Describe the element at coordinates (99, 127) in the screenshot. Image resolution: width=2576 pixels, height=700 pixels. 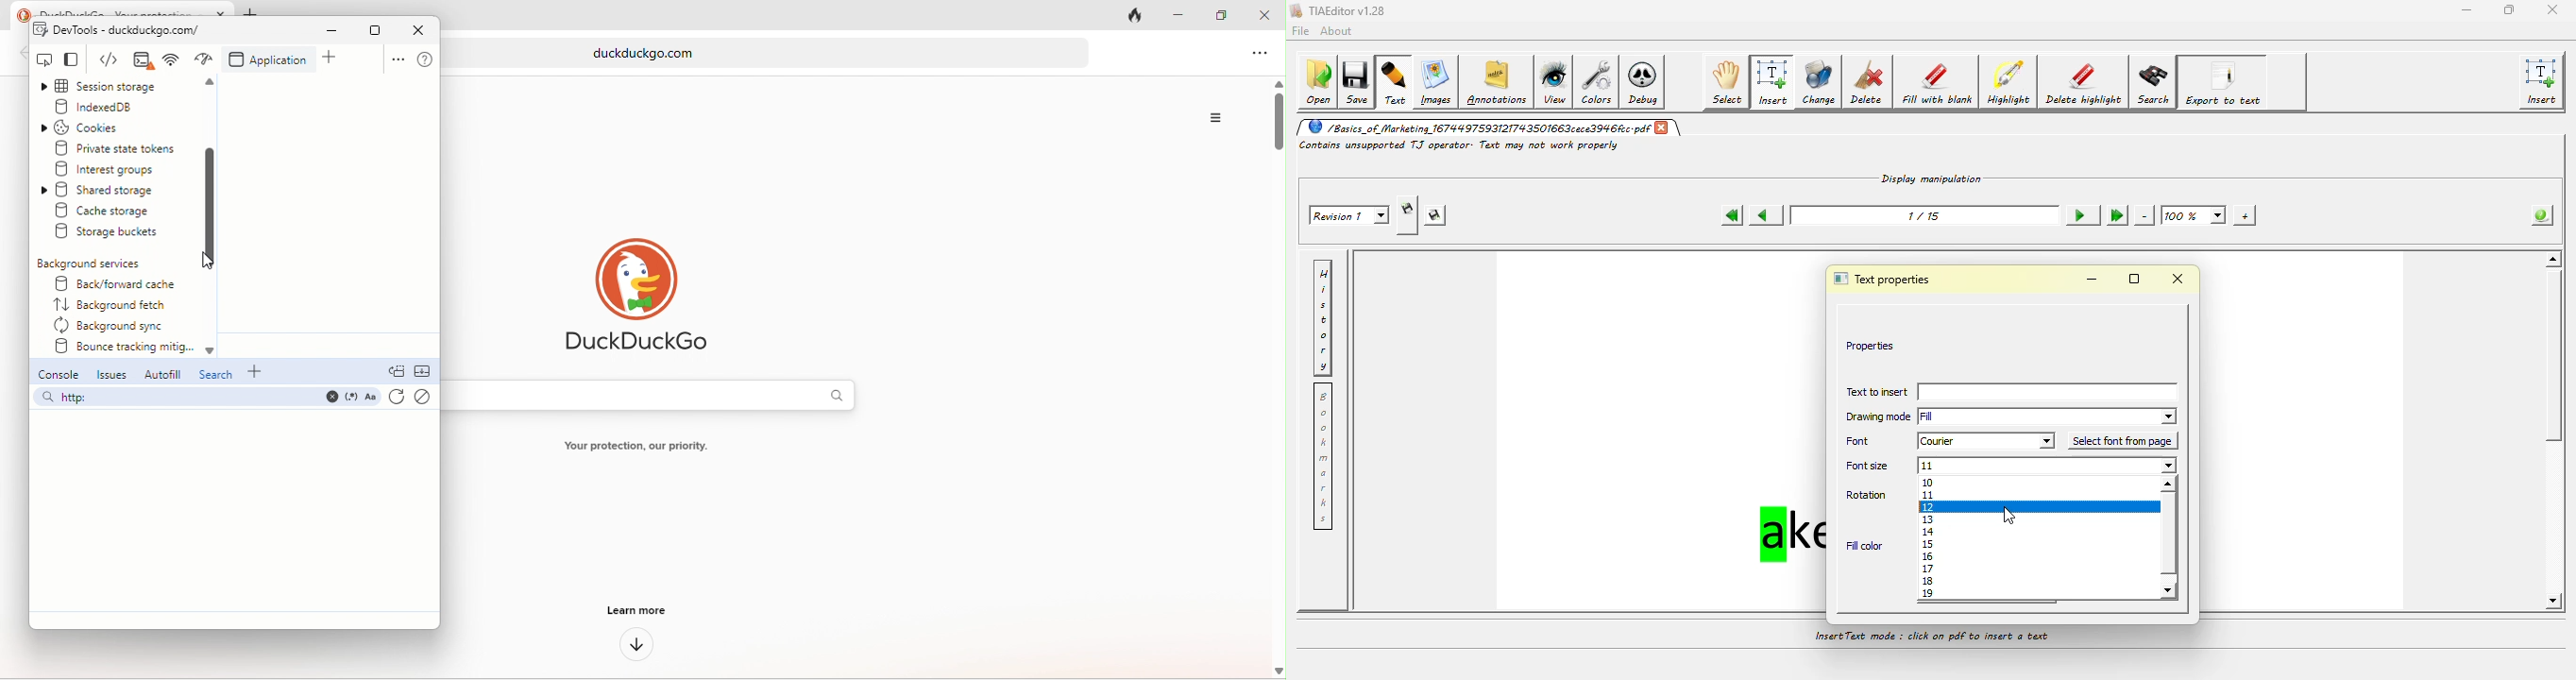
I see `cookies` at that location.